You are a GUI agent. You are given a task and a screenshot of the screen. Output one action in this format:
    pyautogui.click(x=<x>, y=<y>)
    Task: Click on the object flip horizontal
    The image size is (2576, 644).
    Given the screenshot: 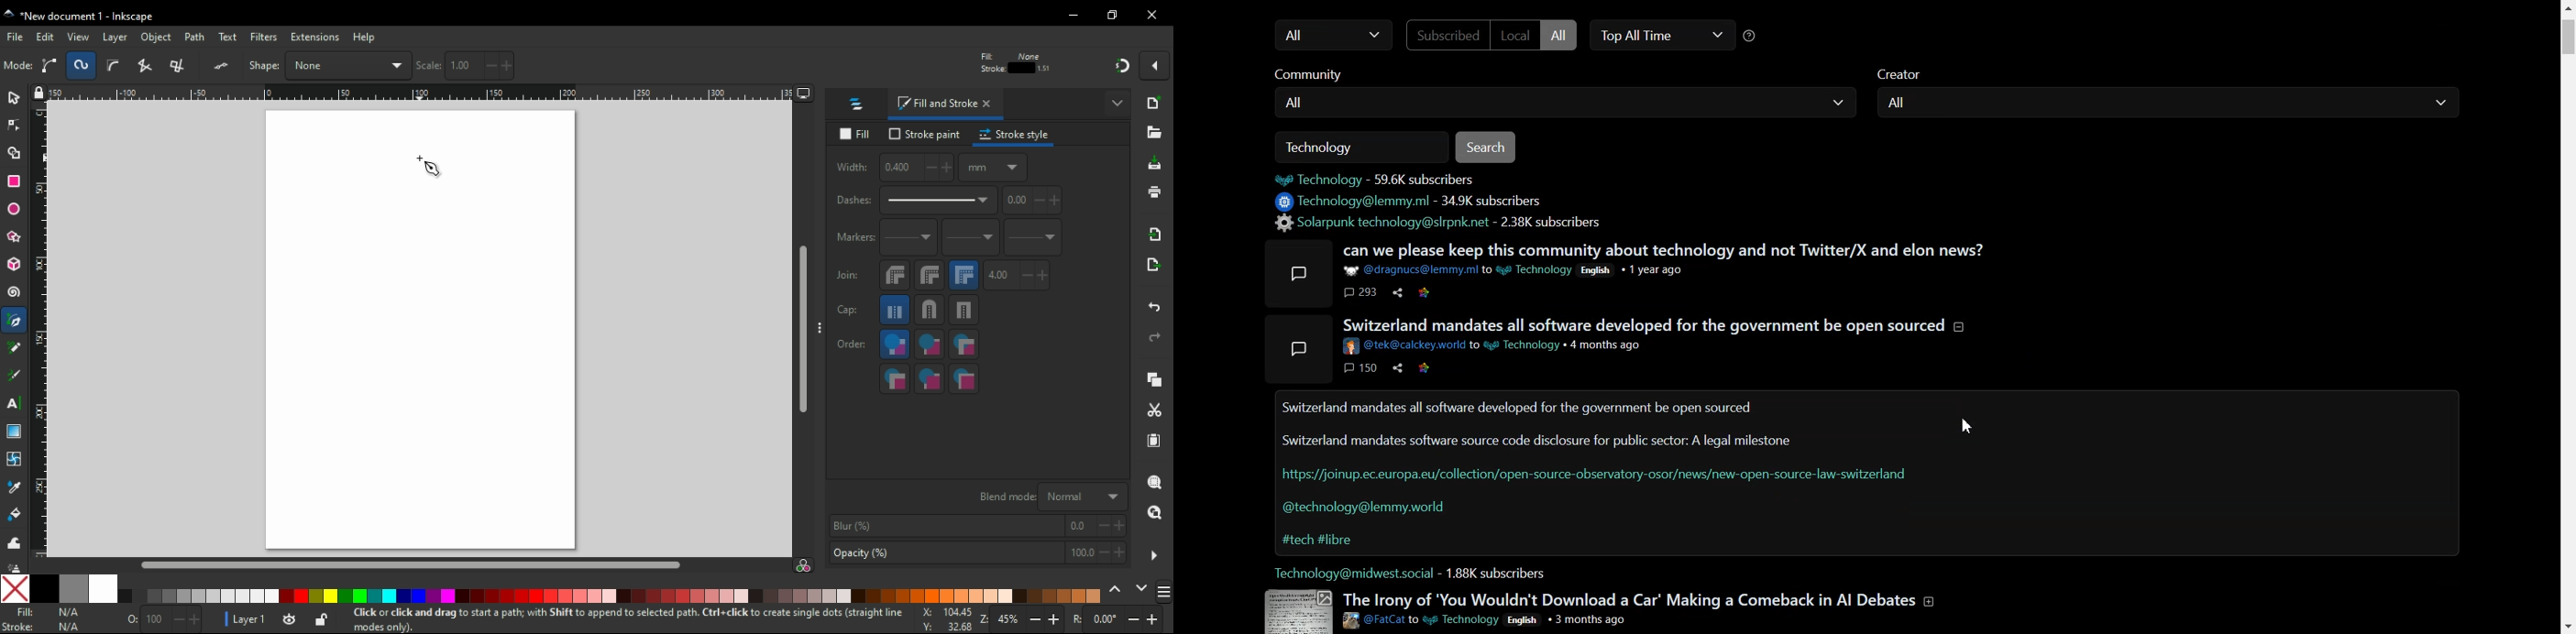 What is the action you would take?
    pyautogui.click(x=225, y=65)
    